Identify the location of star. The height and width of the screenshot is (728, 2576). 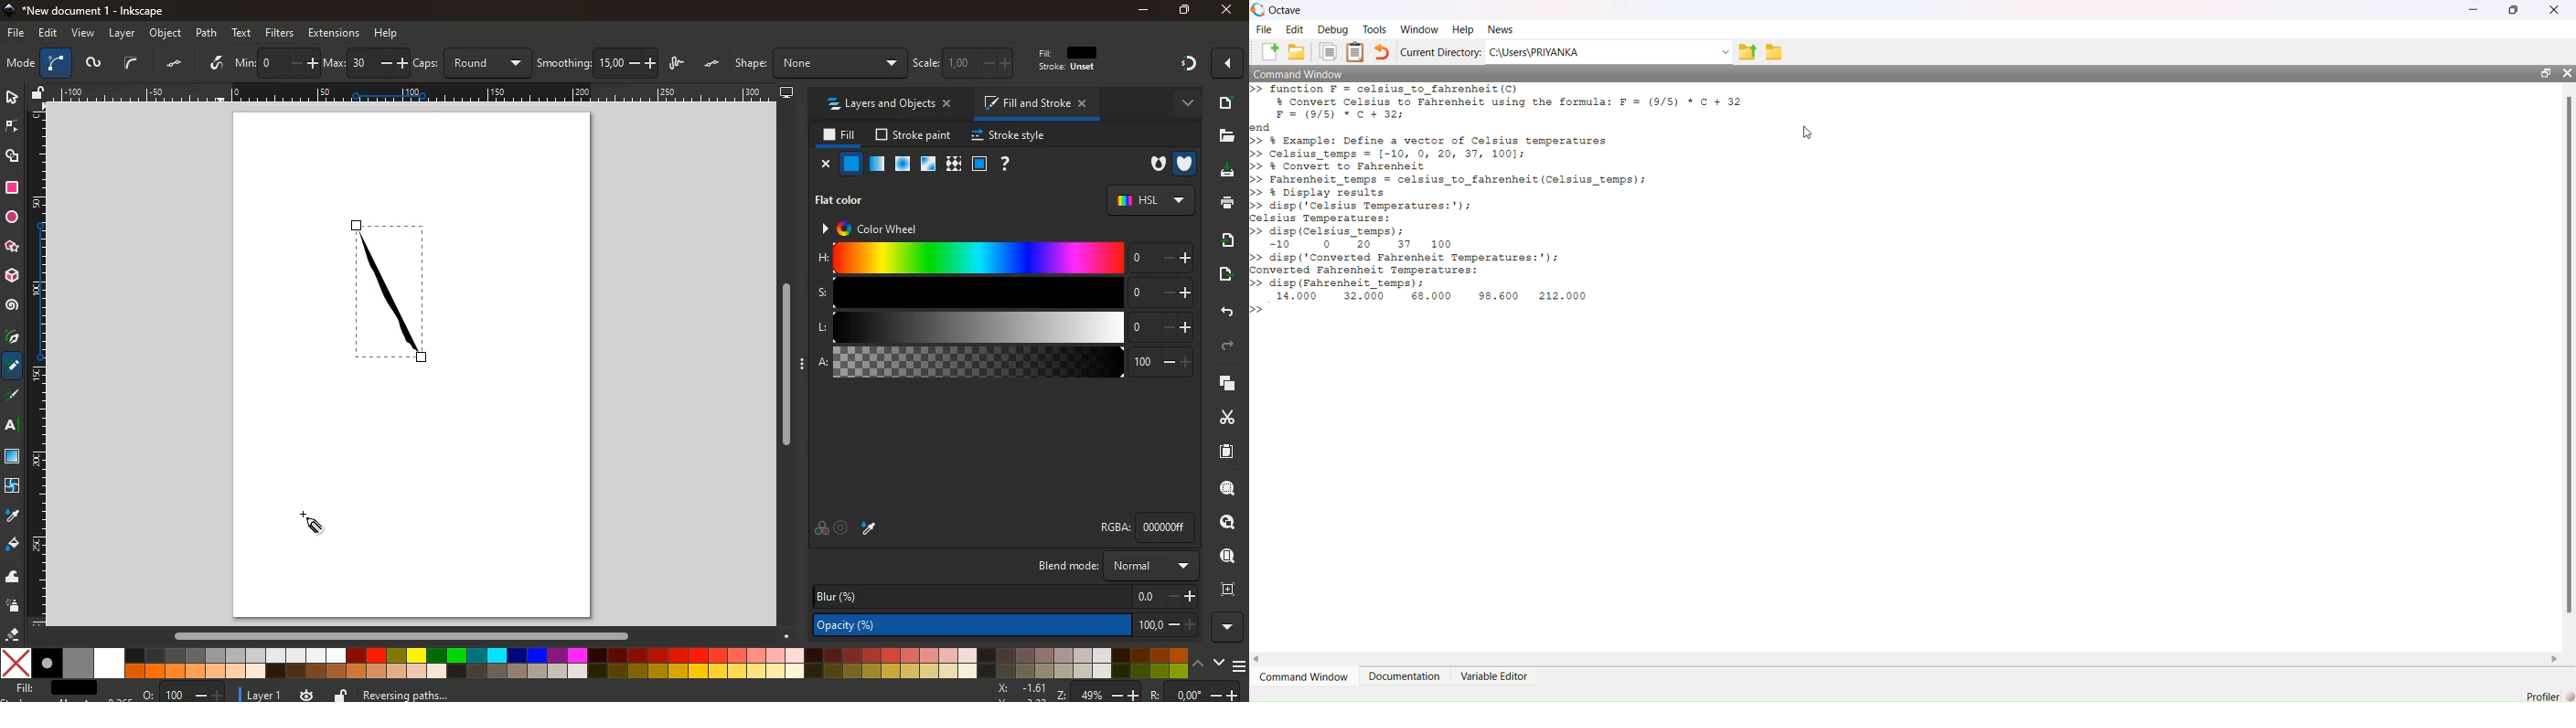
(12, 248).